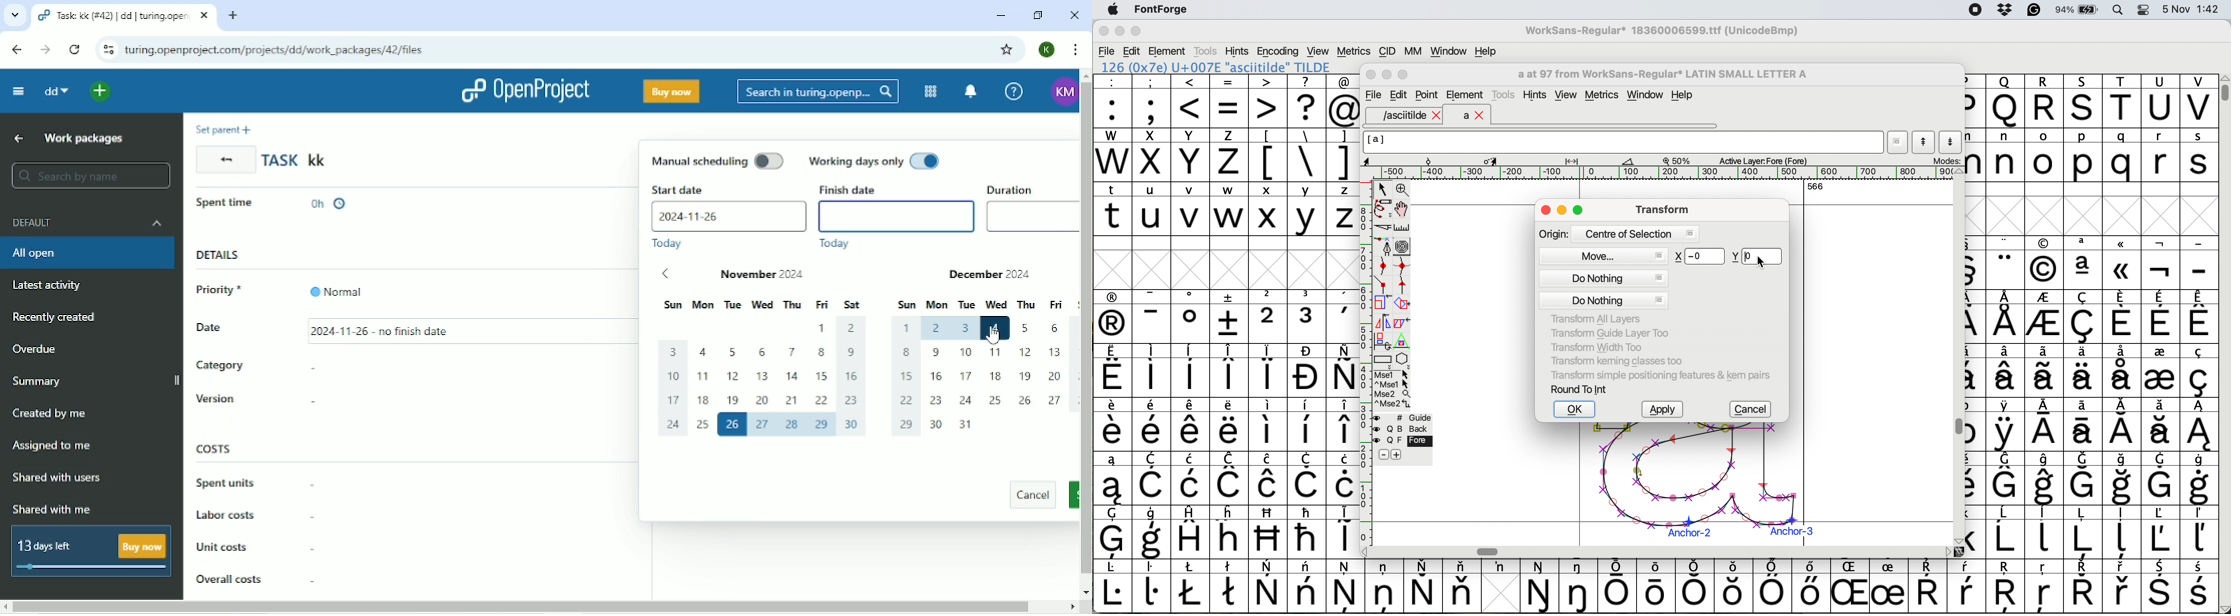 The image size is (2240, 616). I want to click on symbol, so click(1154, 479).